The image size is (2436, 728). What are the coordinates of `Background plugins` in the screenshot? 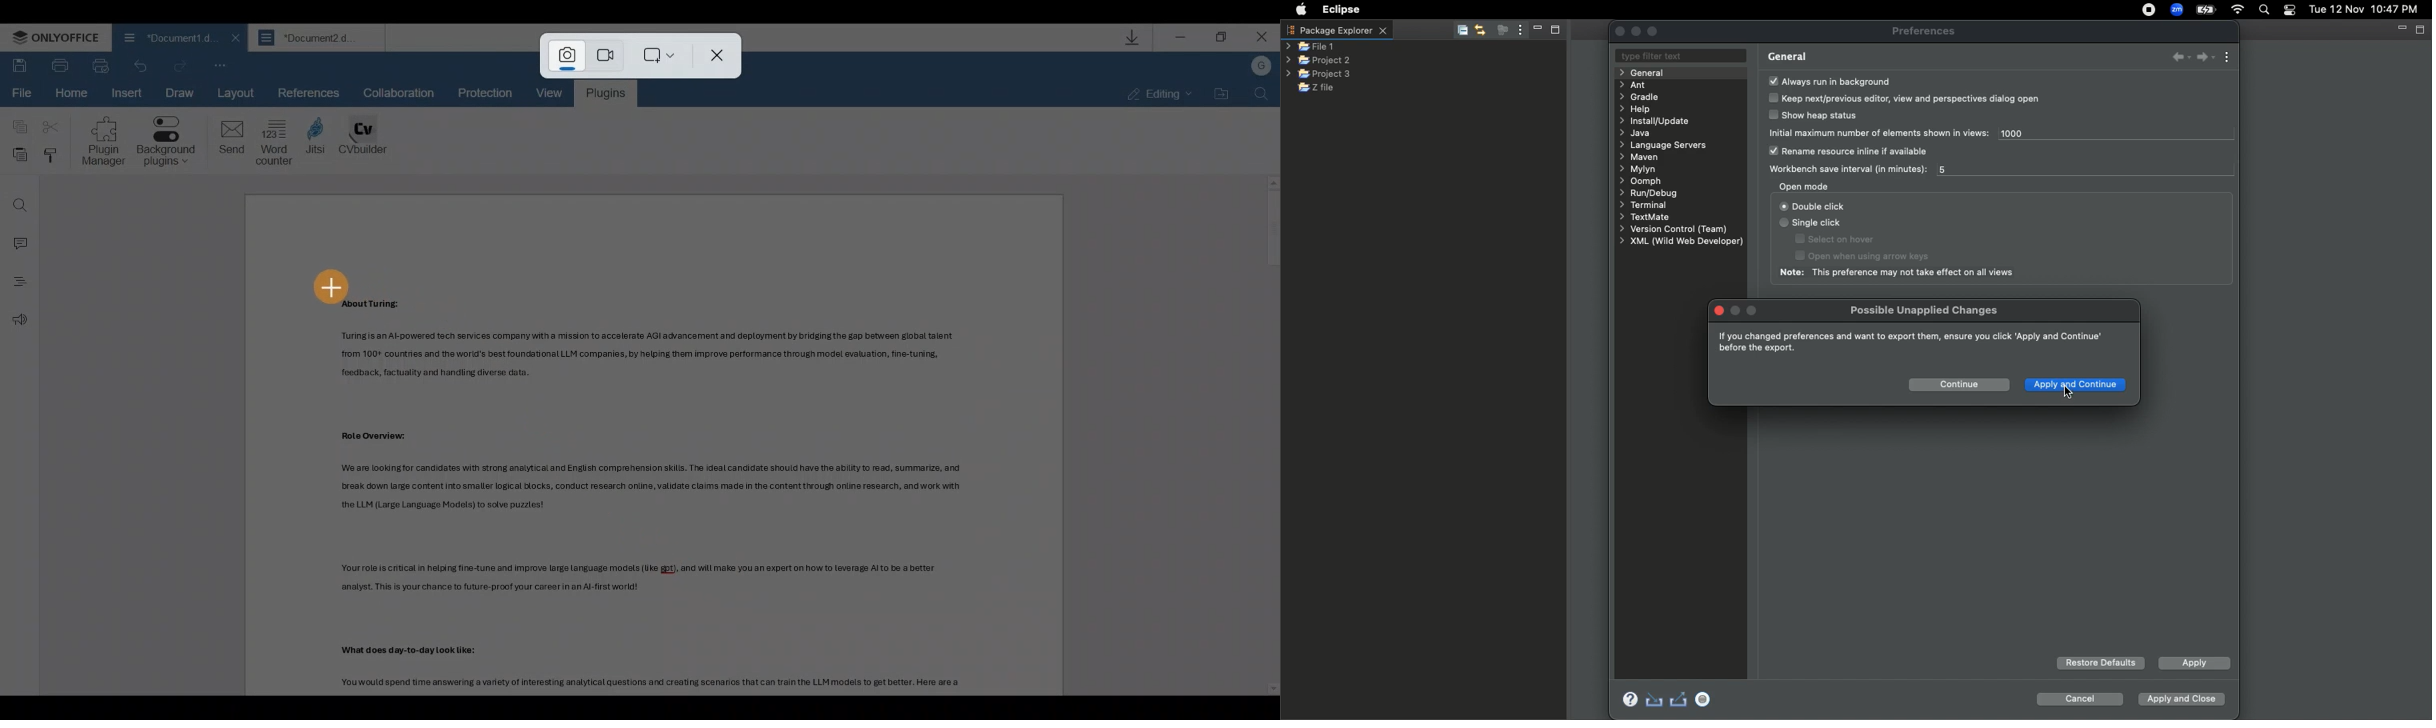 It's located at (166, 144).